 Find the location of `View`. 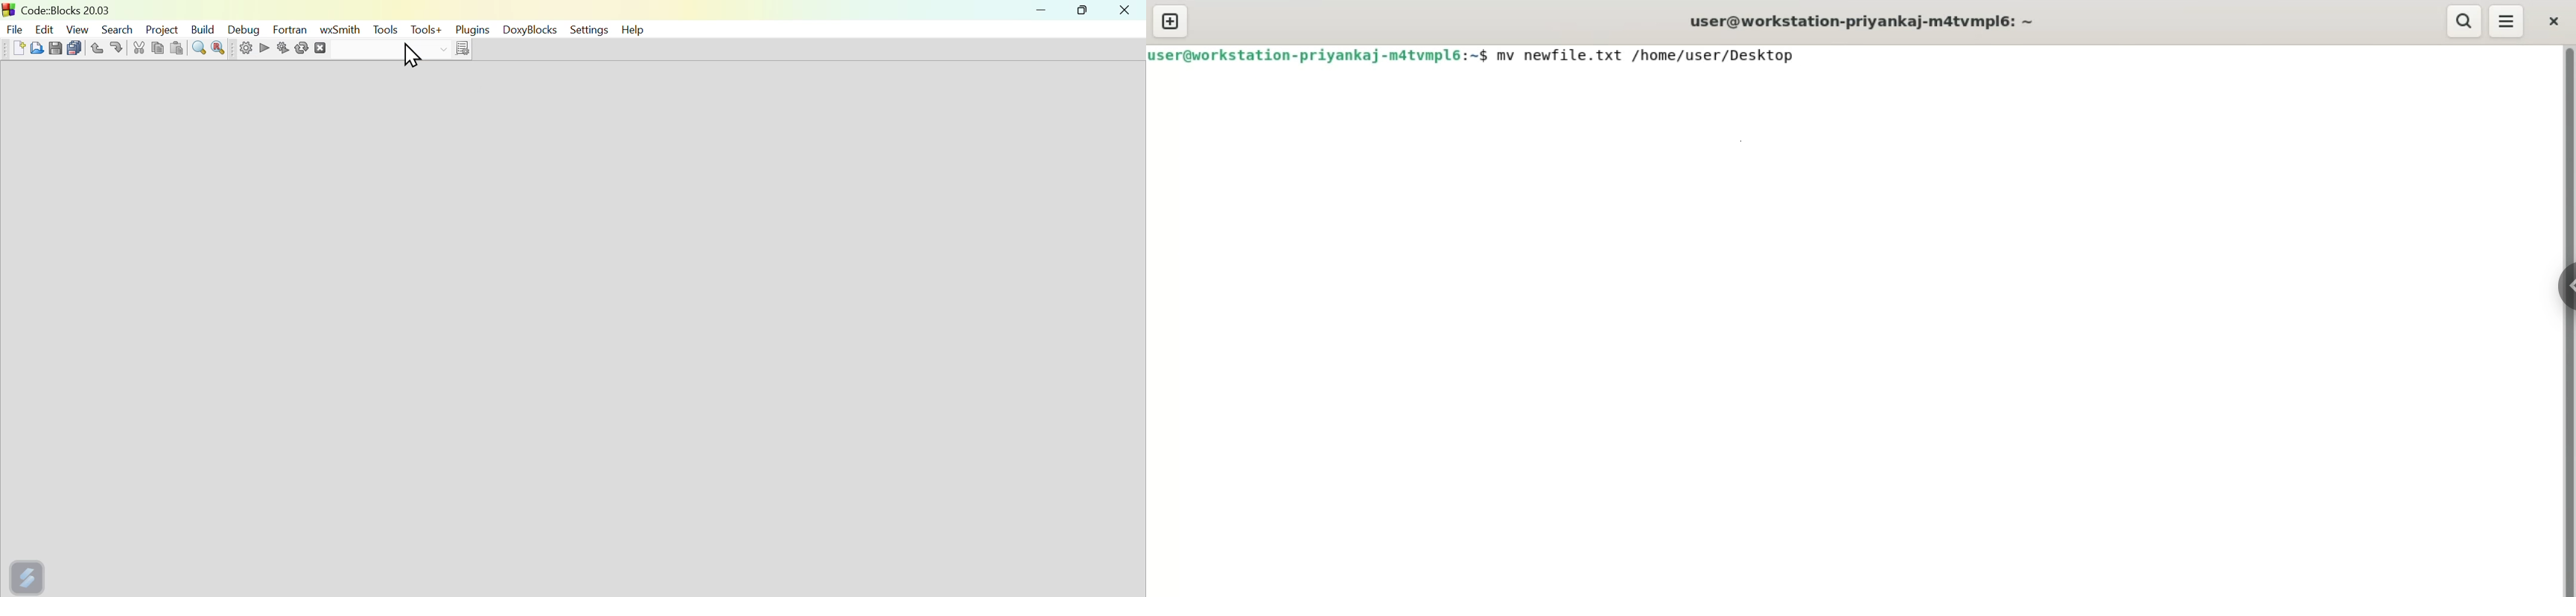

View is located at coordinates (78, 27).